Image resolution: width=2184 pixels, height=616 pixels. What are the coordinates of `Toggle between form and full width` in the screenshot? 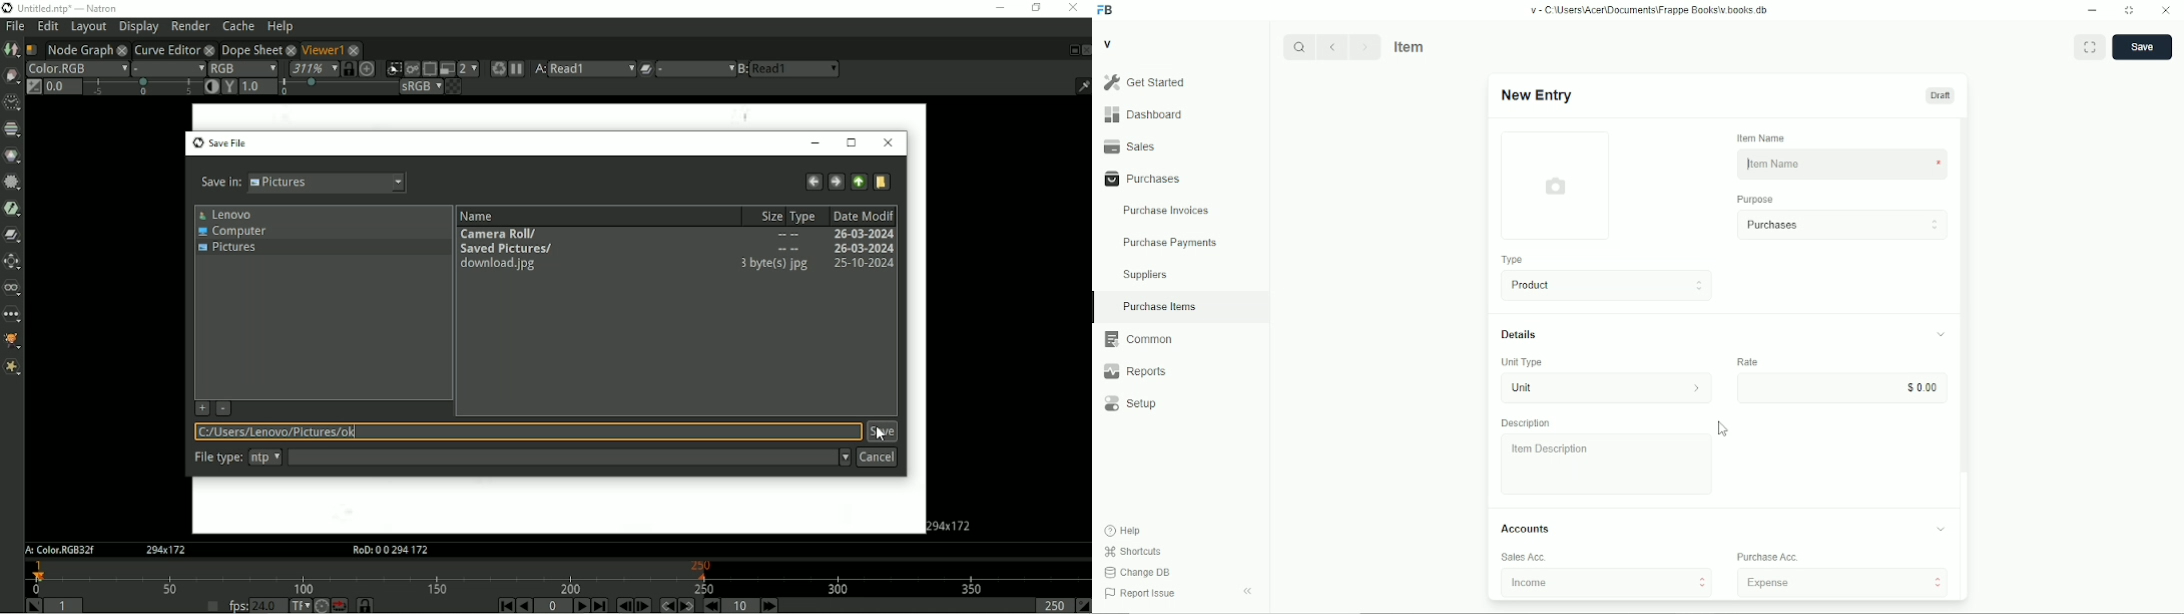 It's located at (2130, 11).